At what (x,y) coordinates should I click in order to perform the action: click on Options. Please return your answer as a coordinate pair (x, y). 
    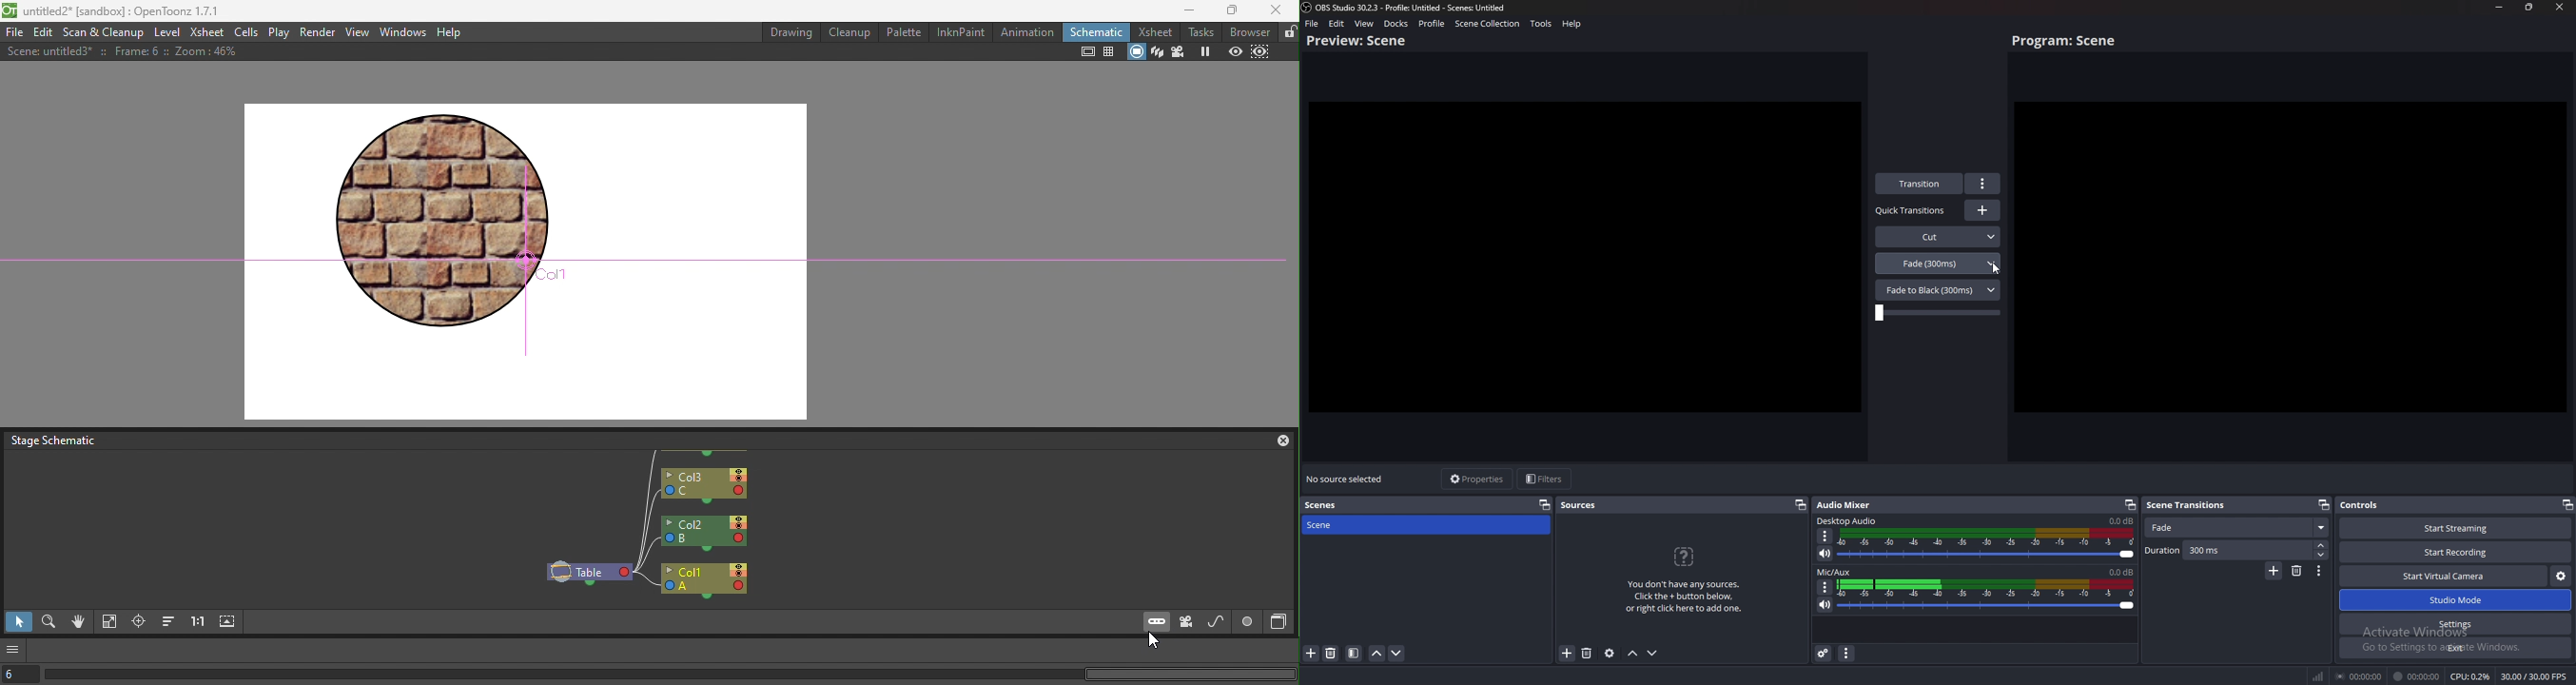
    Looking at the image, I should click on (1824, 587).